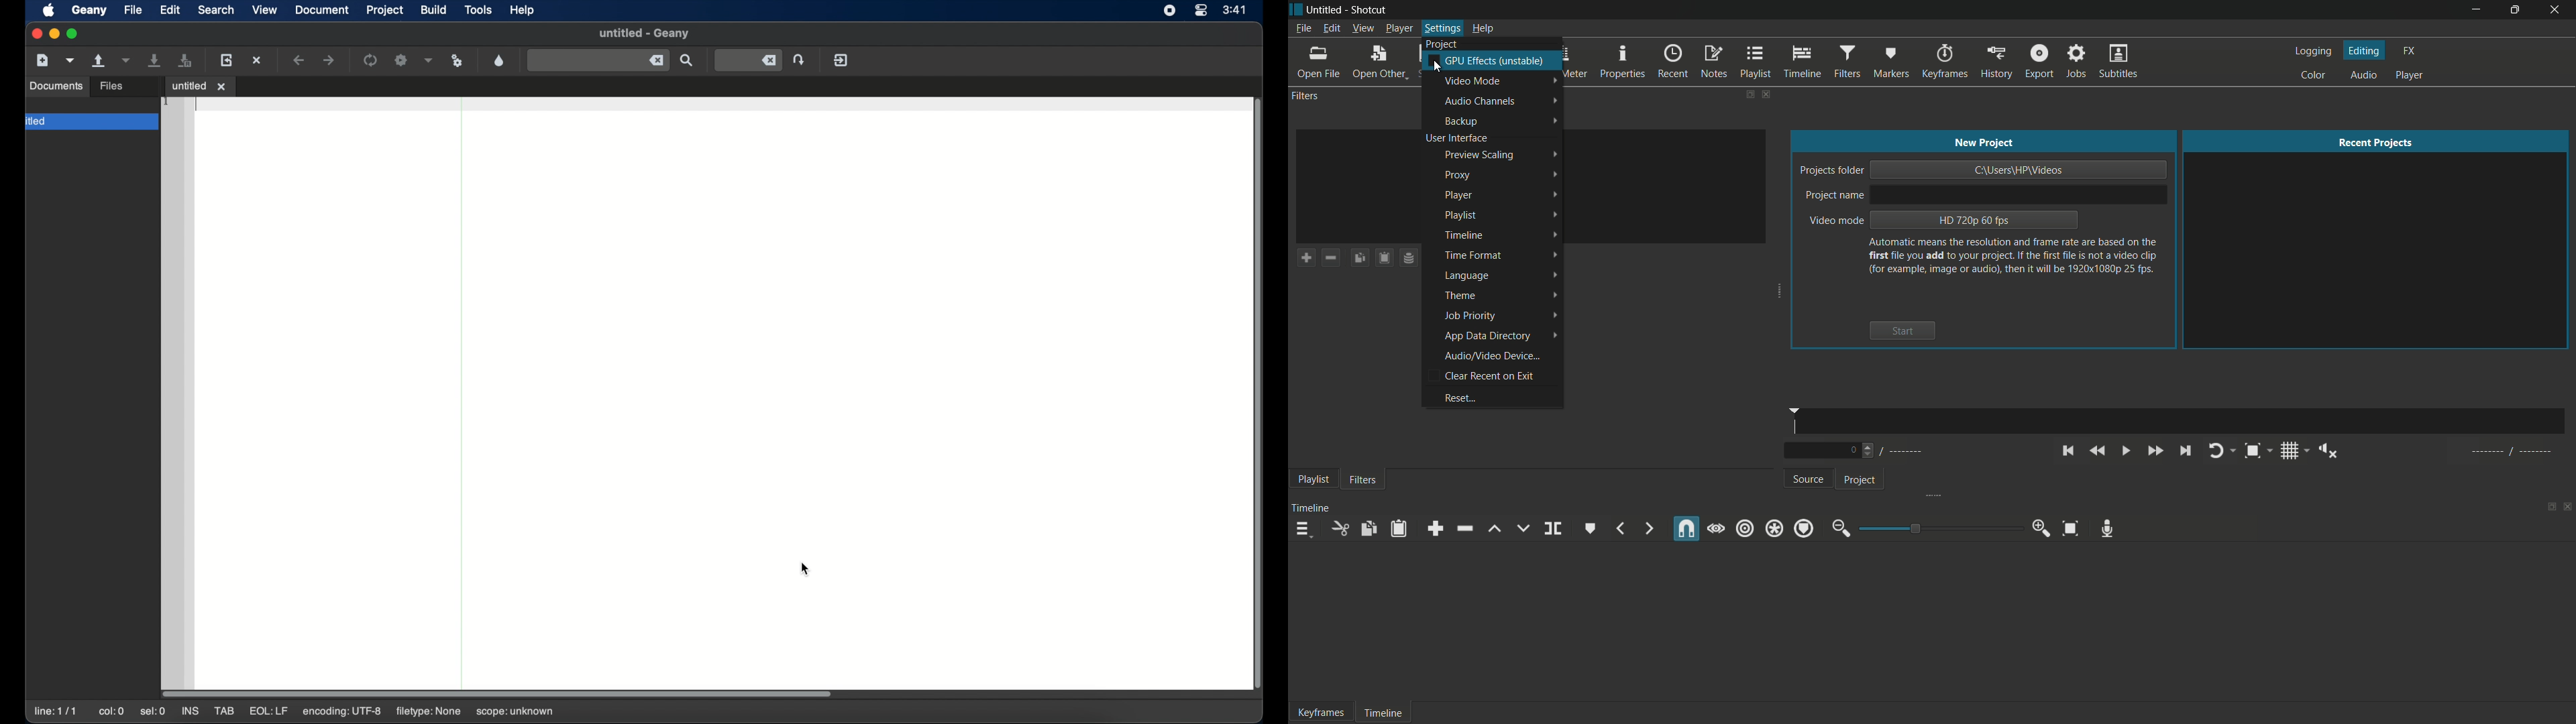 Image resolution: width=2576 pixels, height=728 pixels. Describe the element at coordinates (1835, 221) in the screenshot. I see `video mode` at that location.